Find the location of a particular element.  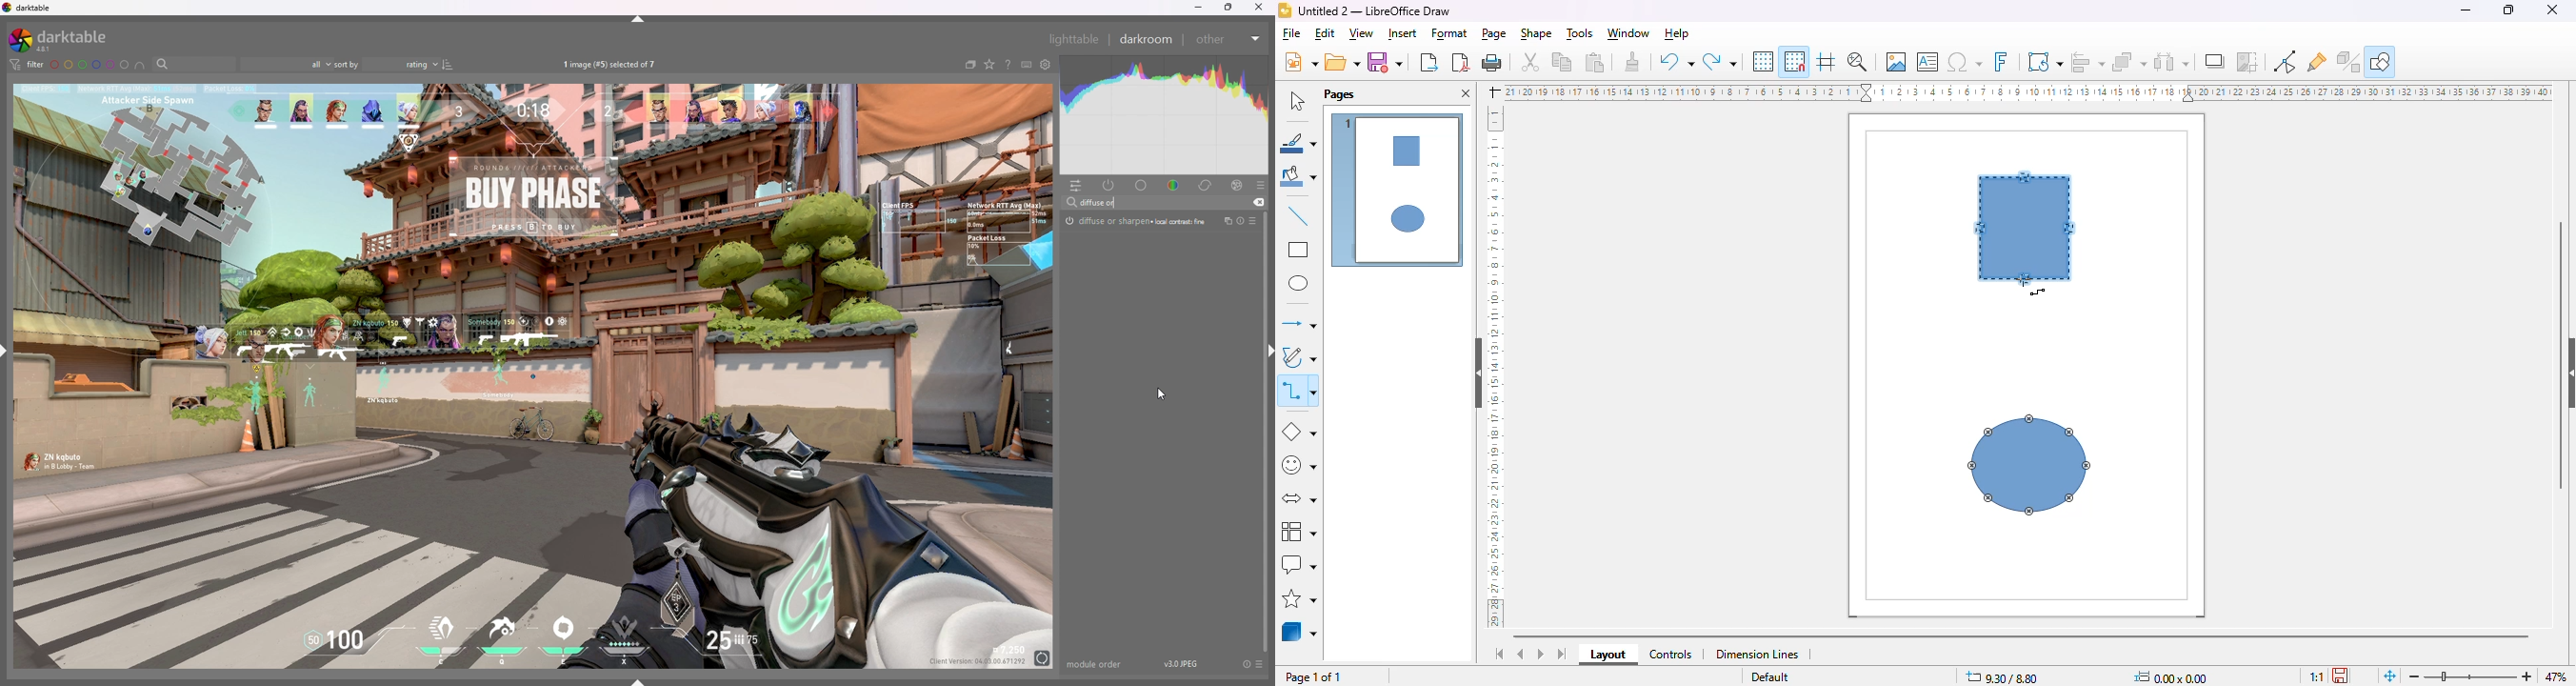

block arrows is located at coordinates (1301, 498).